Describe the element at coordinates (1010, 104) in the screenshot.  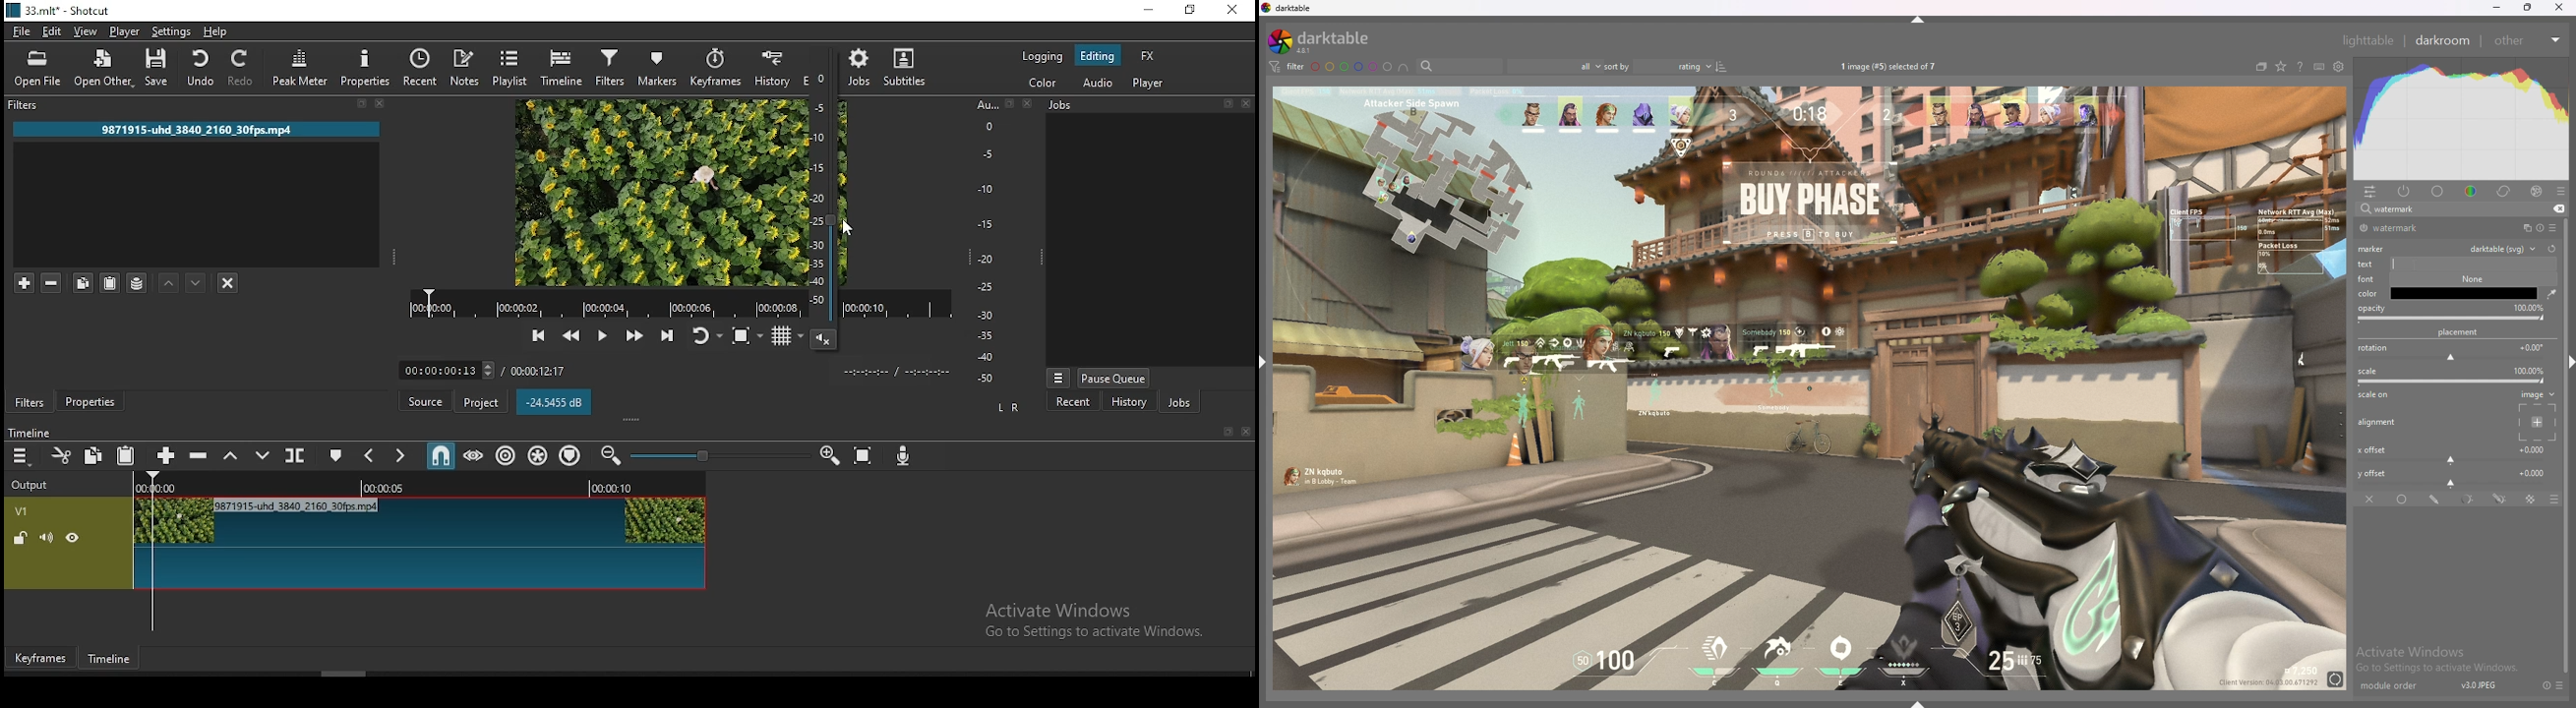
I see `bookmark` at that location.